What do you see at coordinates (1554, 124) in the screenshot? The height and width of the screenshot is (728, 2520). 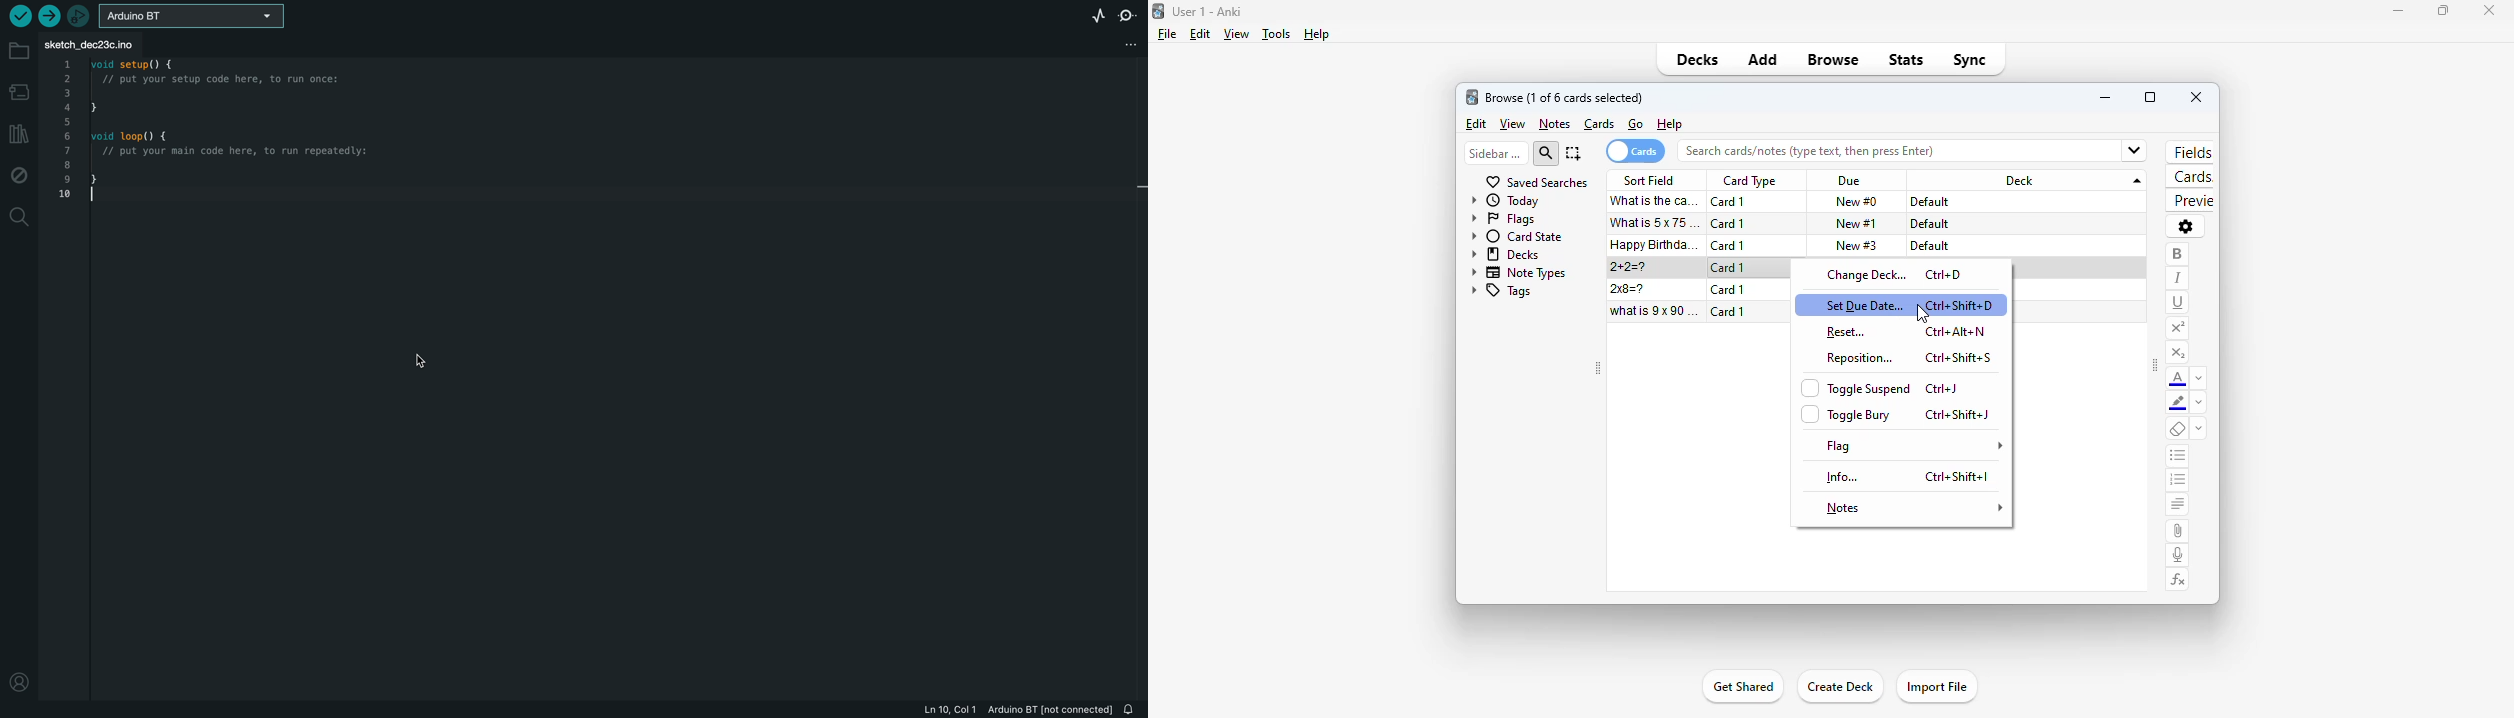 I see `notes` at bounding box center [1554, 124].